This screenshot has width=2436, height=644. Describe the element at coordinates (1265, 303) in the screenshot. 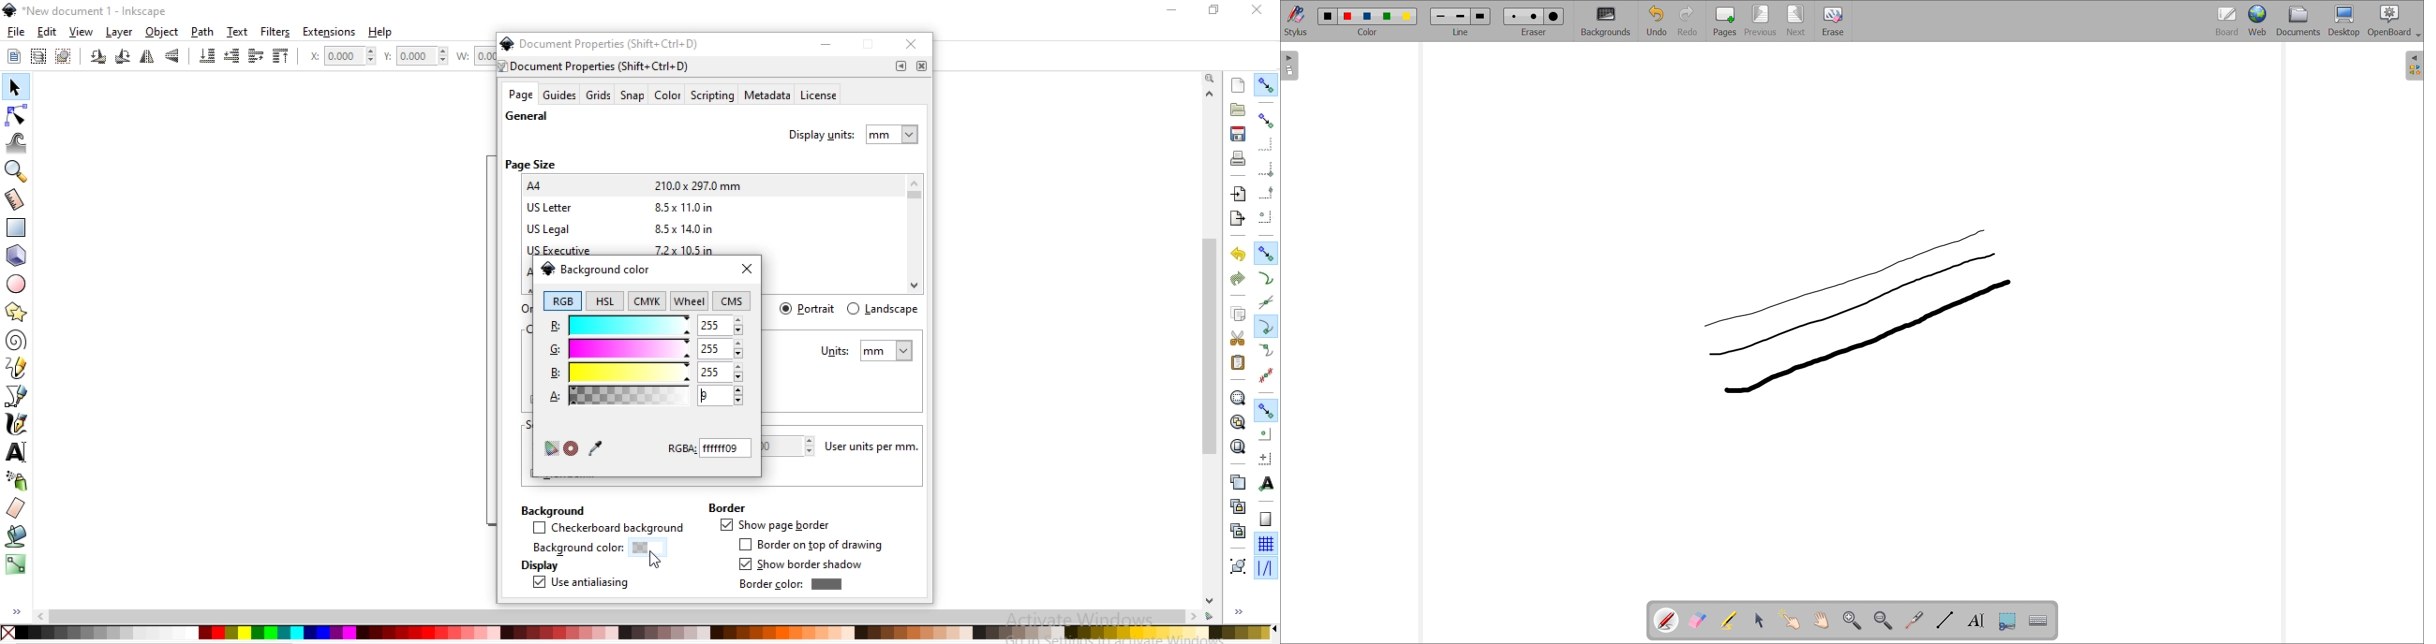

I see `snap to path intersections` at that location.